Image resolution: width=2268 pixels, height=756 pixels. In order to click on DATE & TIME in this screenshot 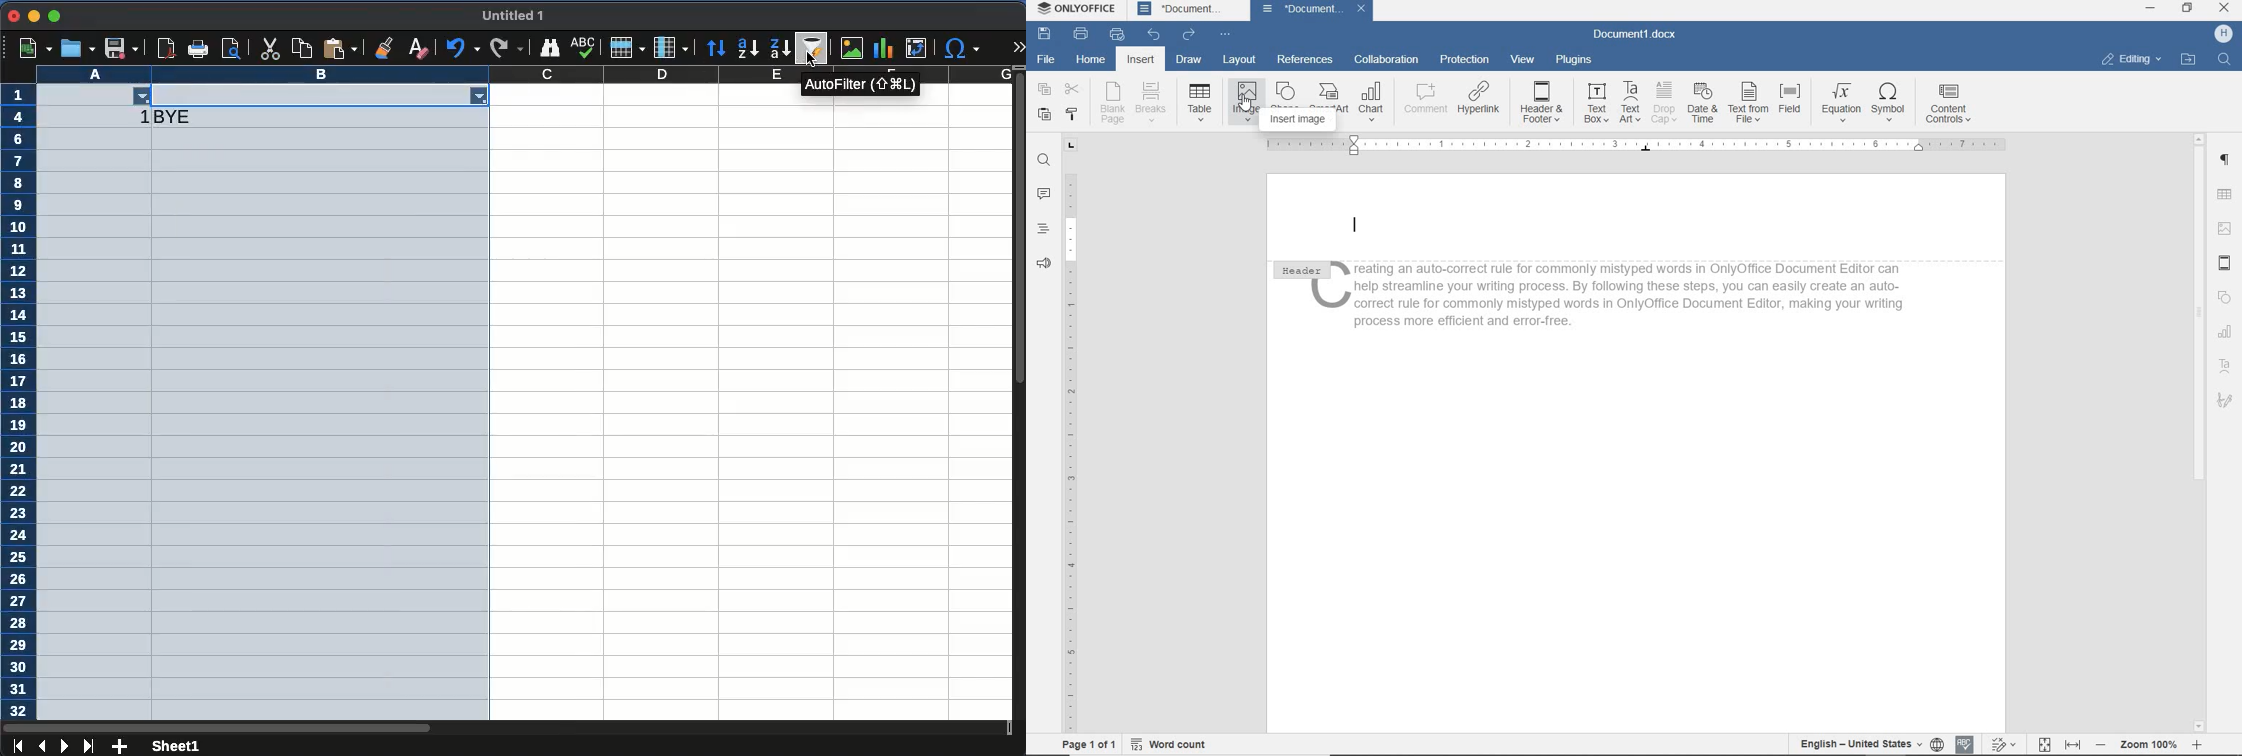, I will do `click(1705, 105)`.